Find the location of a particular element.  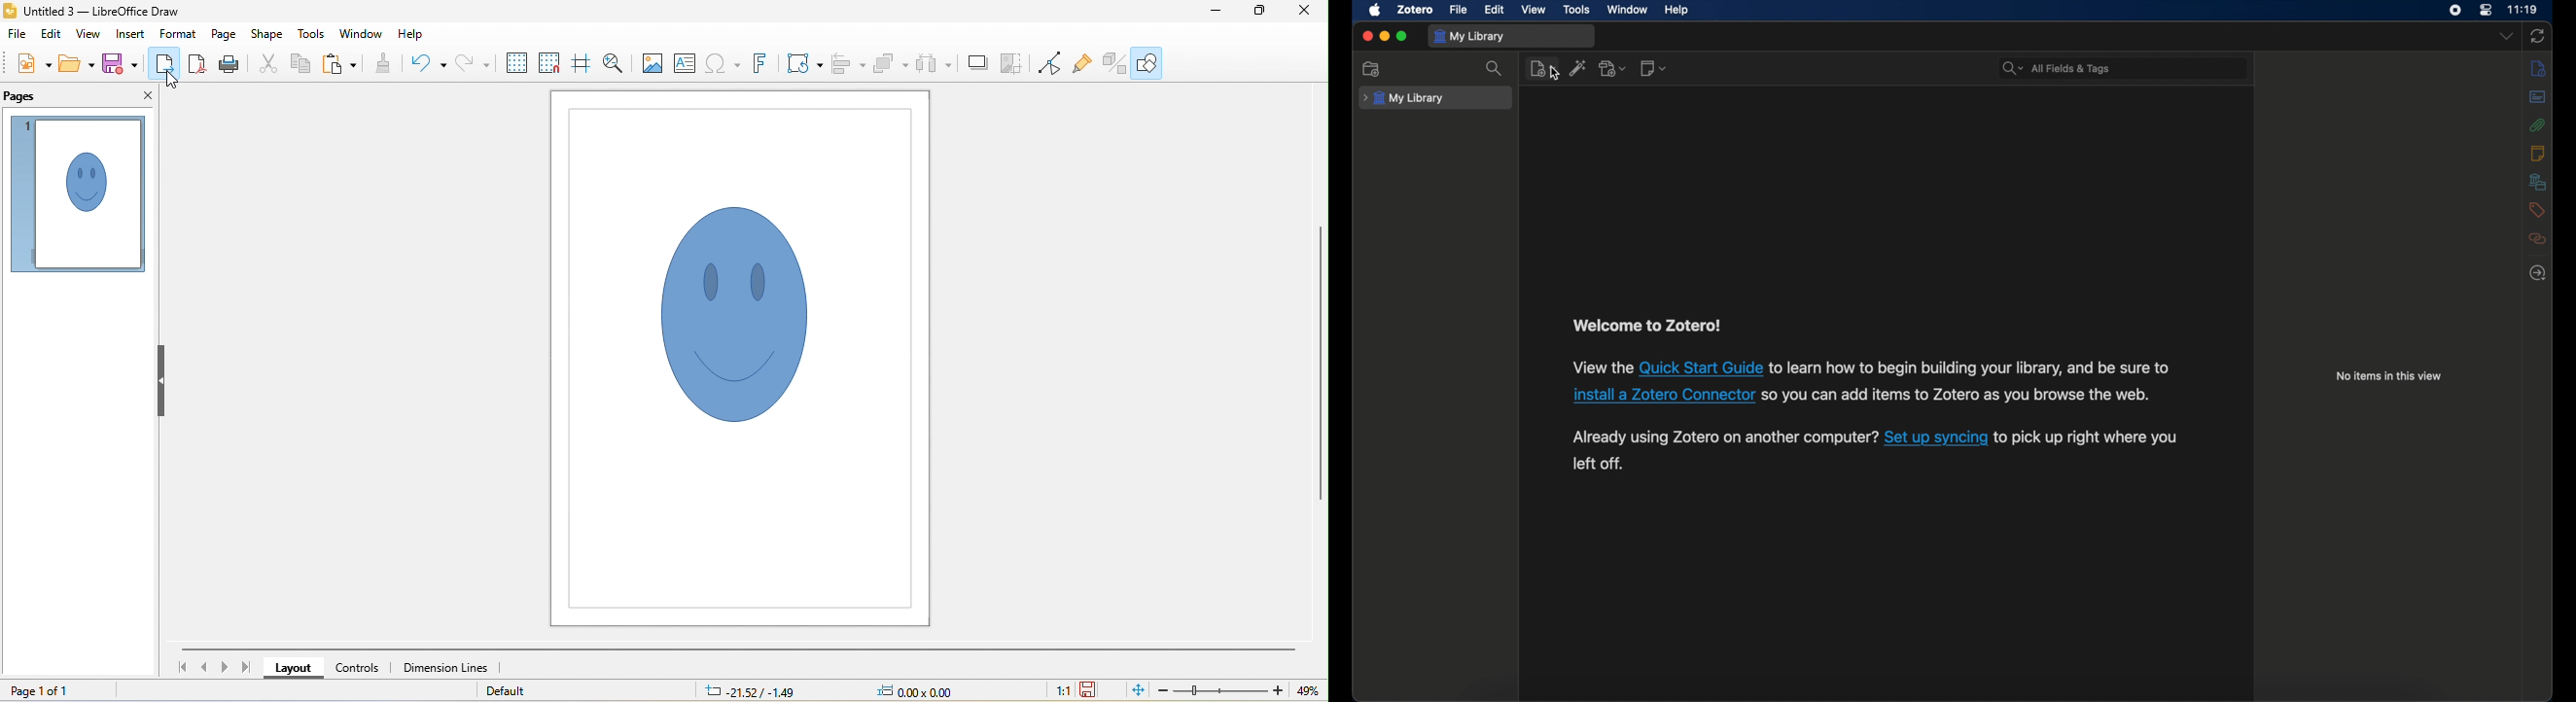

abstract is located at coordinates (2539, 97).